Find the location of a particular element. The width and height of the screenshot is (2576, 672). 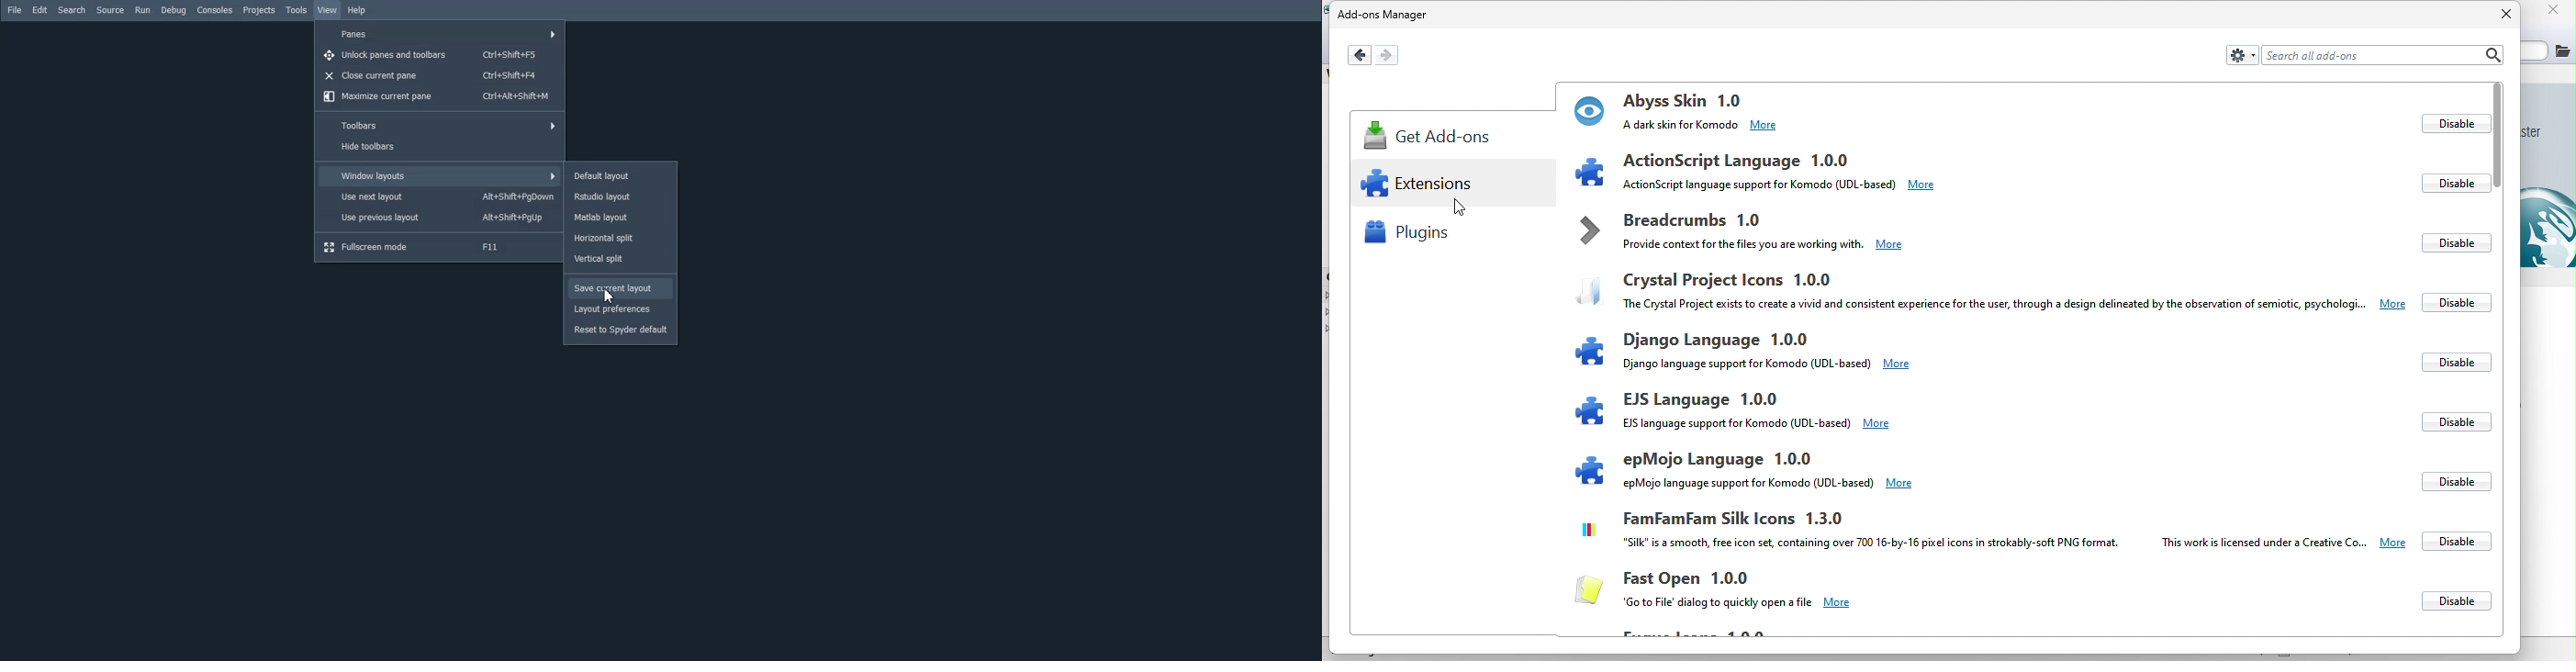

Panes is located at coordinates (440, 33).